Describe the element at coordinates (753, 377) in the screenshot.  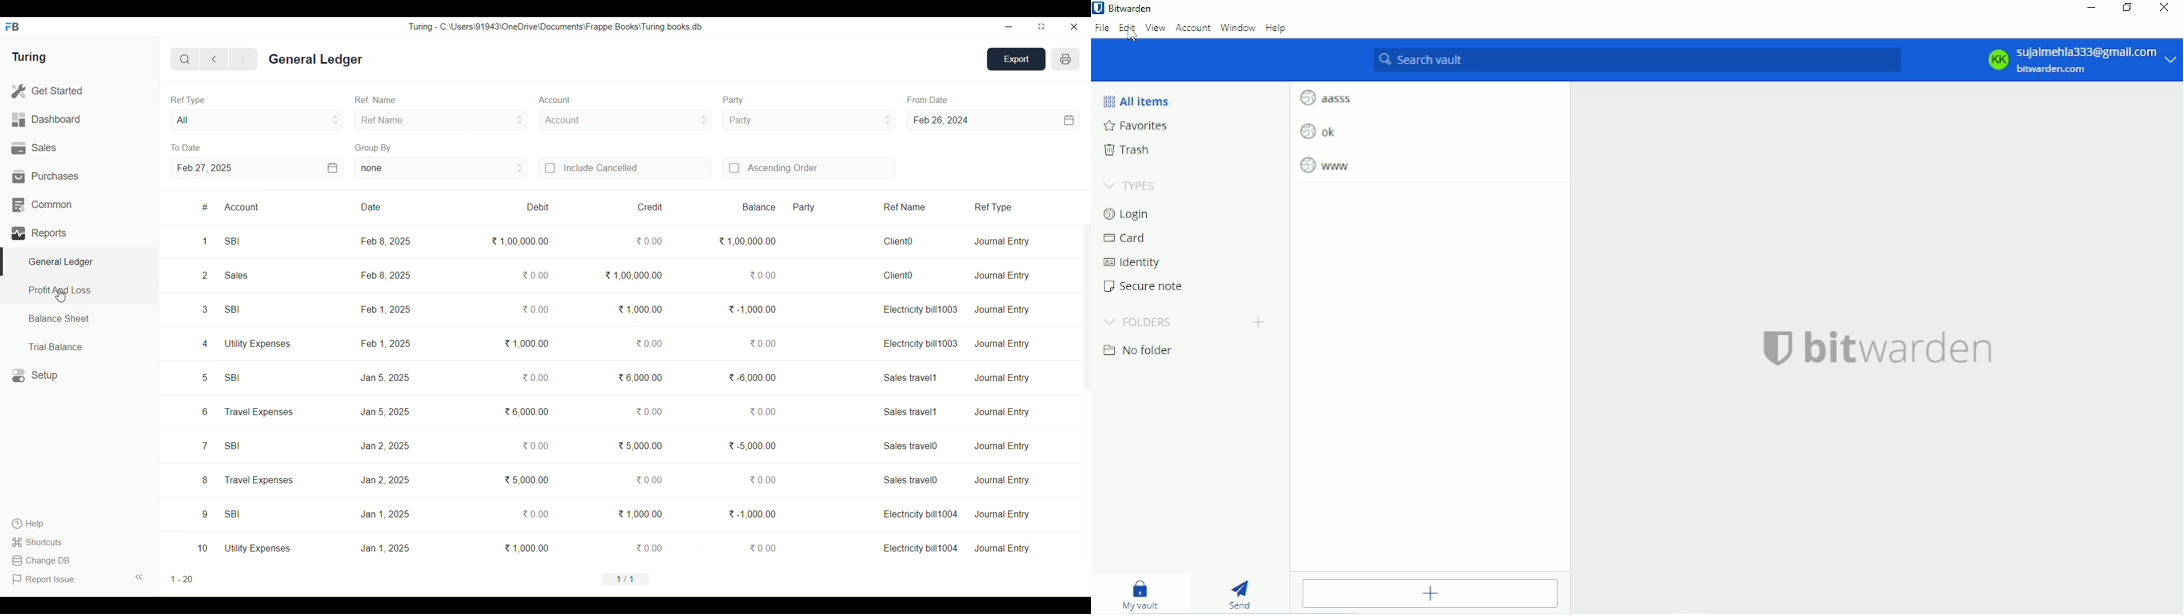
I see `-6,000.00` at that location.